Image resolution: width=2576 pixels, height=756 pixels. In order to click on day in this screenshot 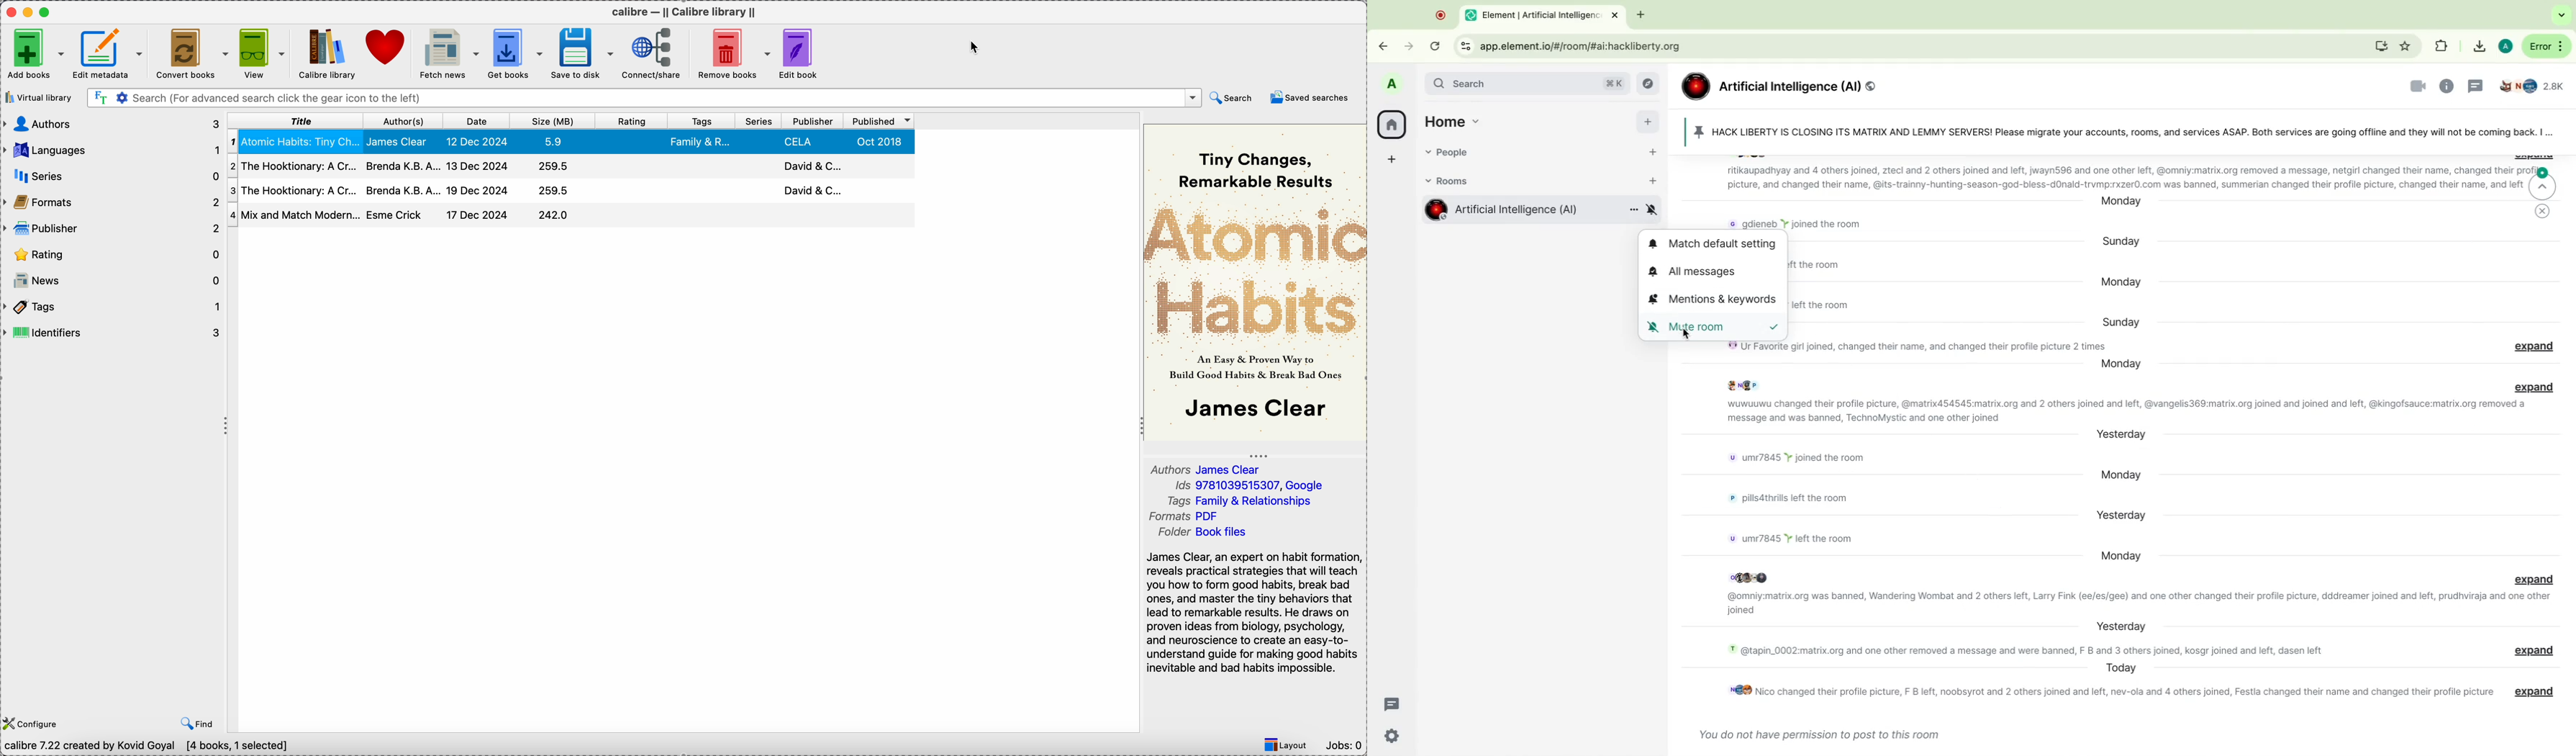, I will do `click(2119, 320)`.